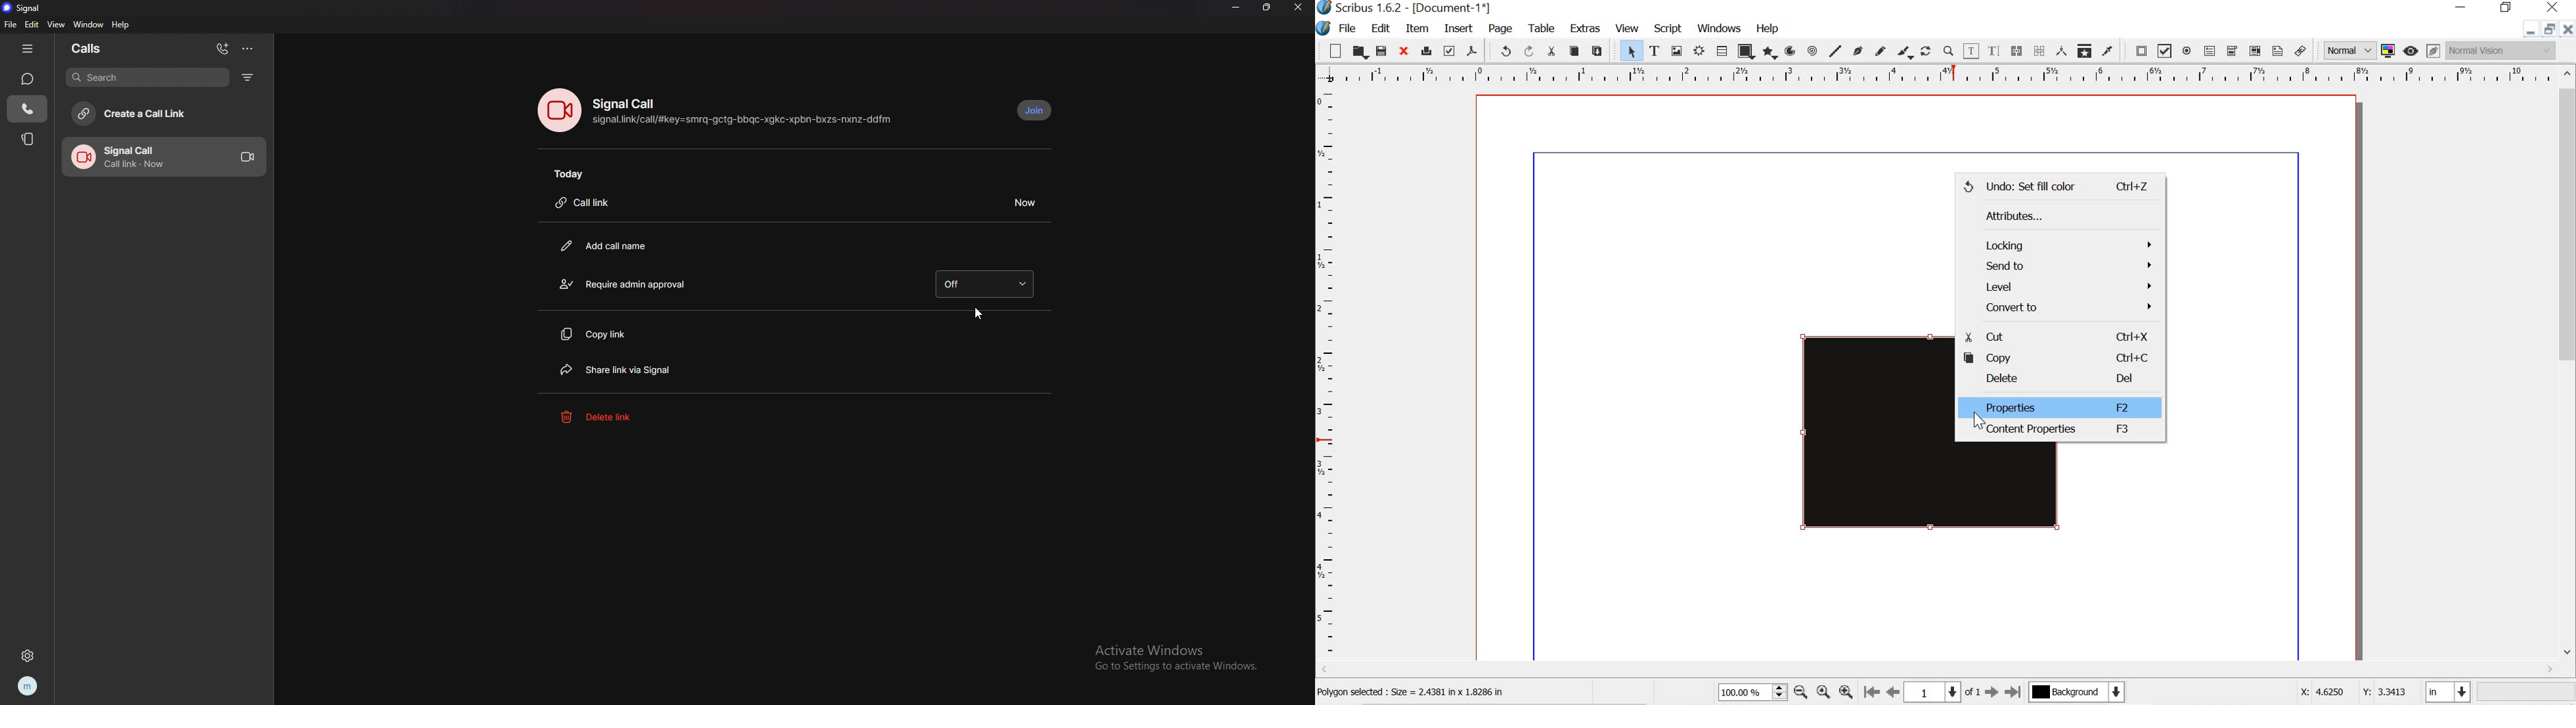 The image size is (2576, 728). Describe the element at coordinates (561, 110) in the screenshot. I see `call photo` at that location.